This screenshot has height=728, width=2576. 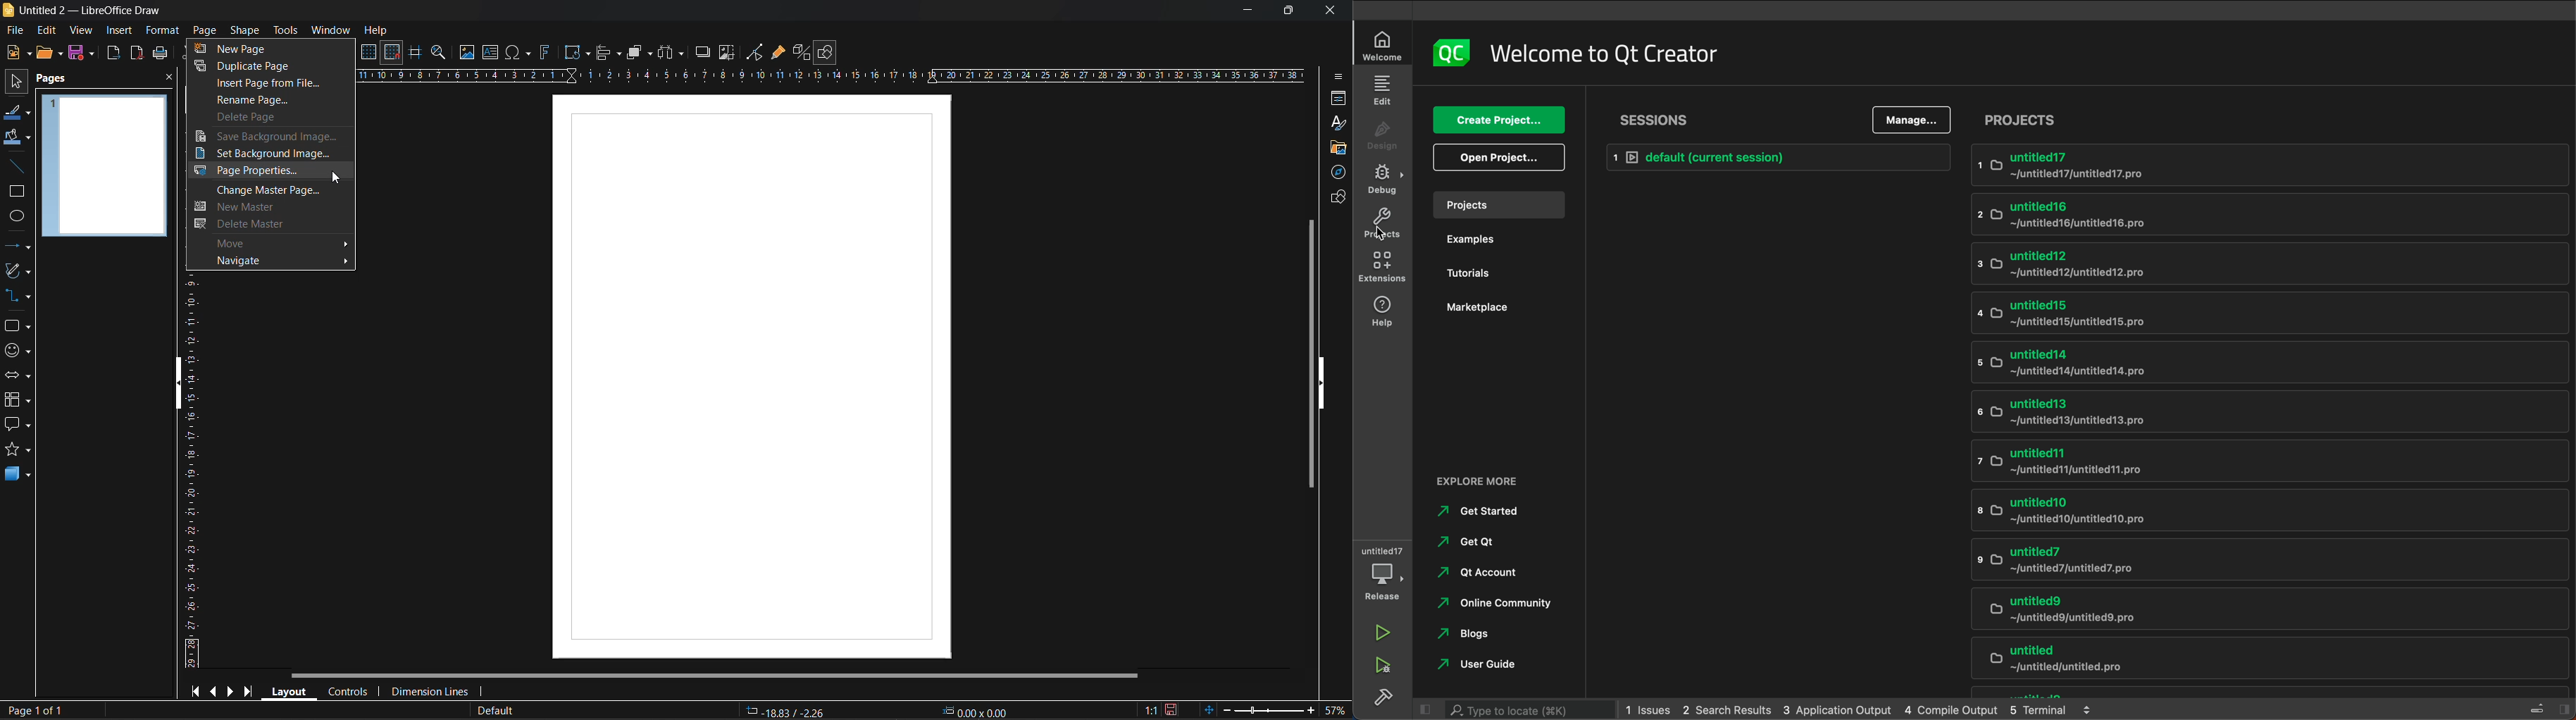 I want to click on working area, so click(x=753, y=377).